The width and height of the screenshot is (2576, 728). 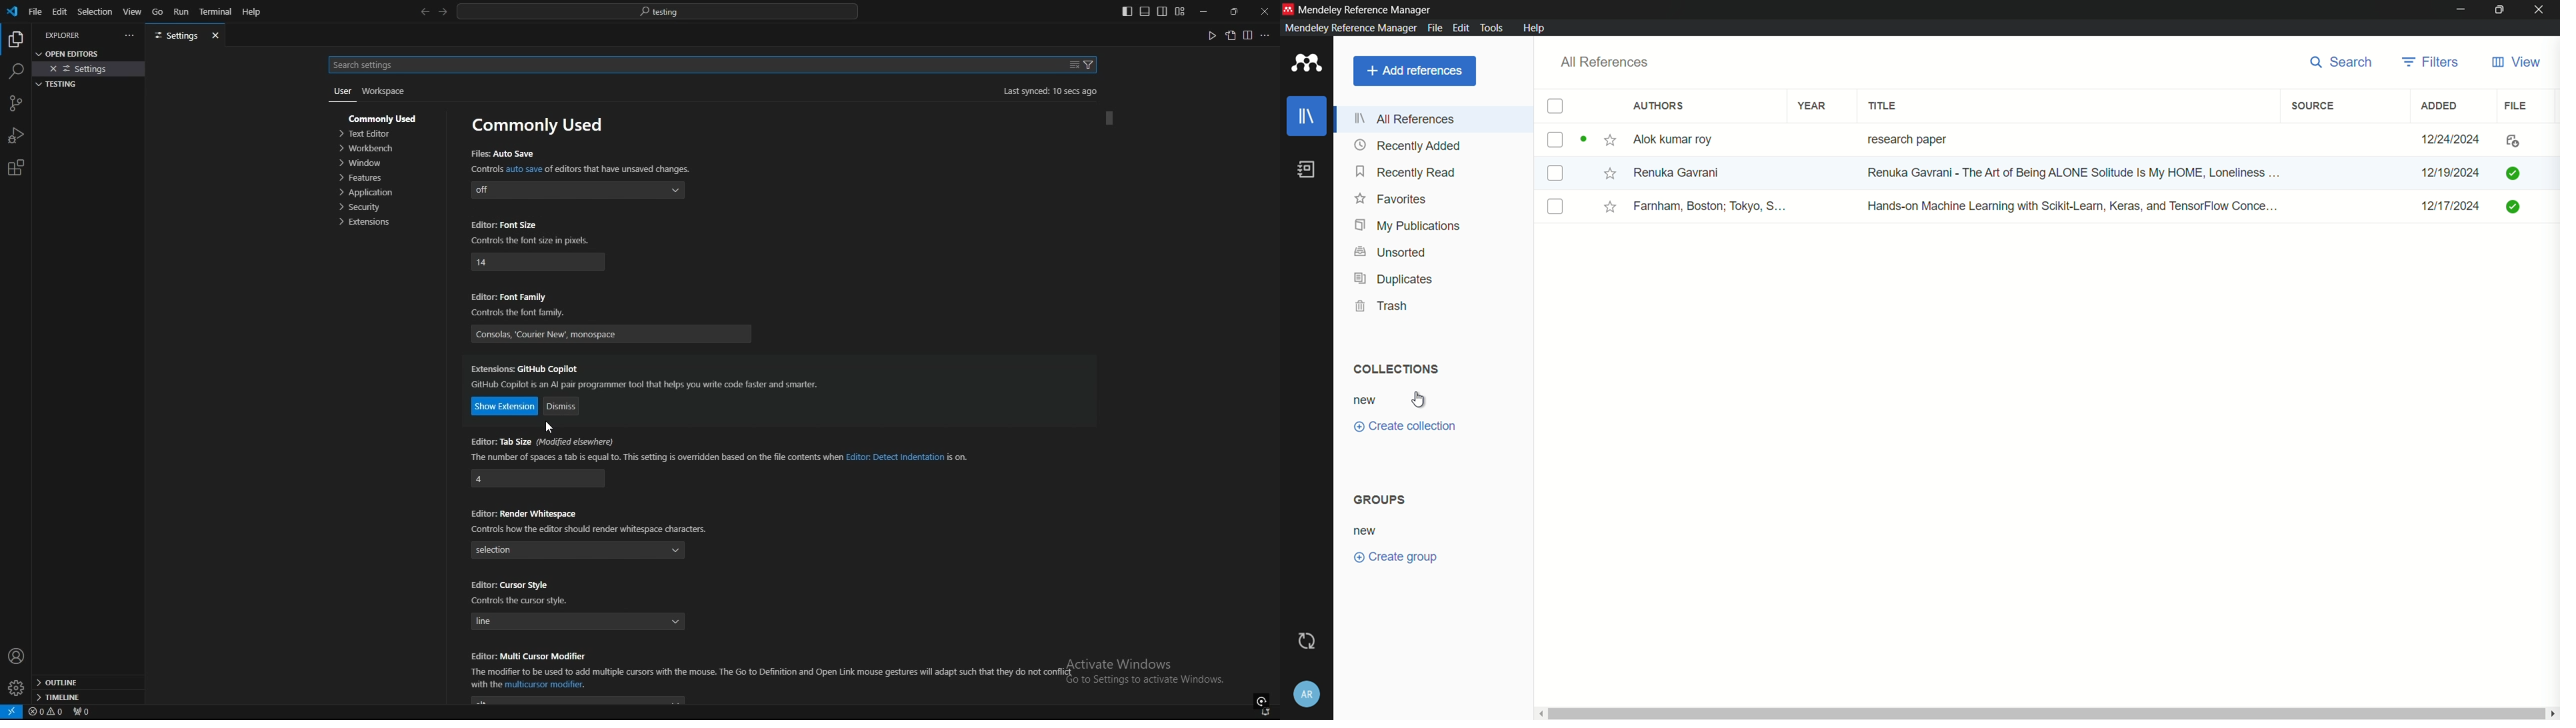 I want to click on run and debug, so click(x=16, y=135).